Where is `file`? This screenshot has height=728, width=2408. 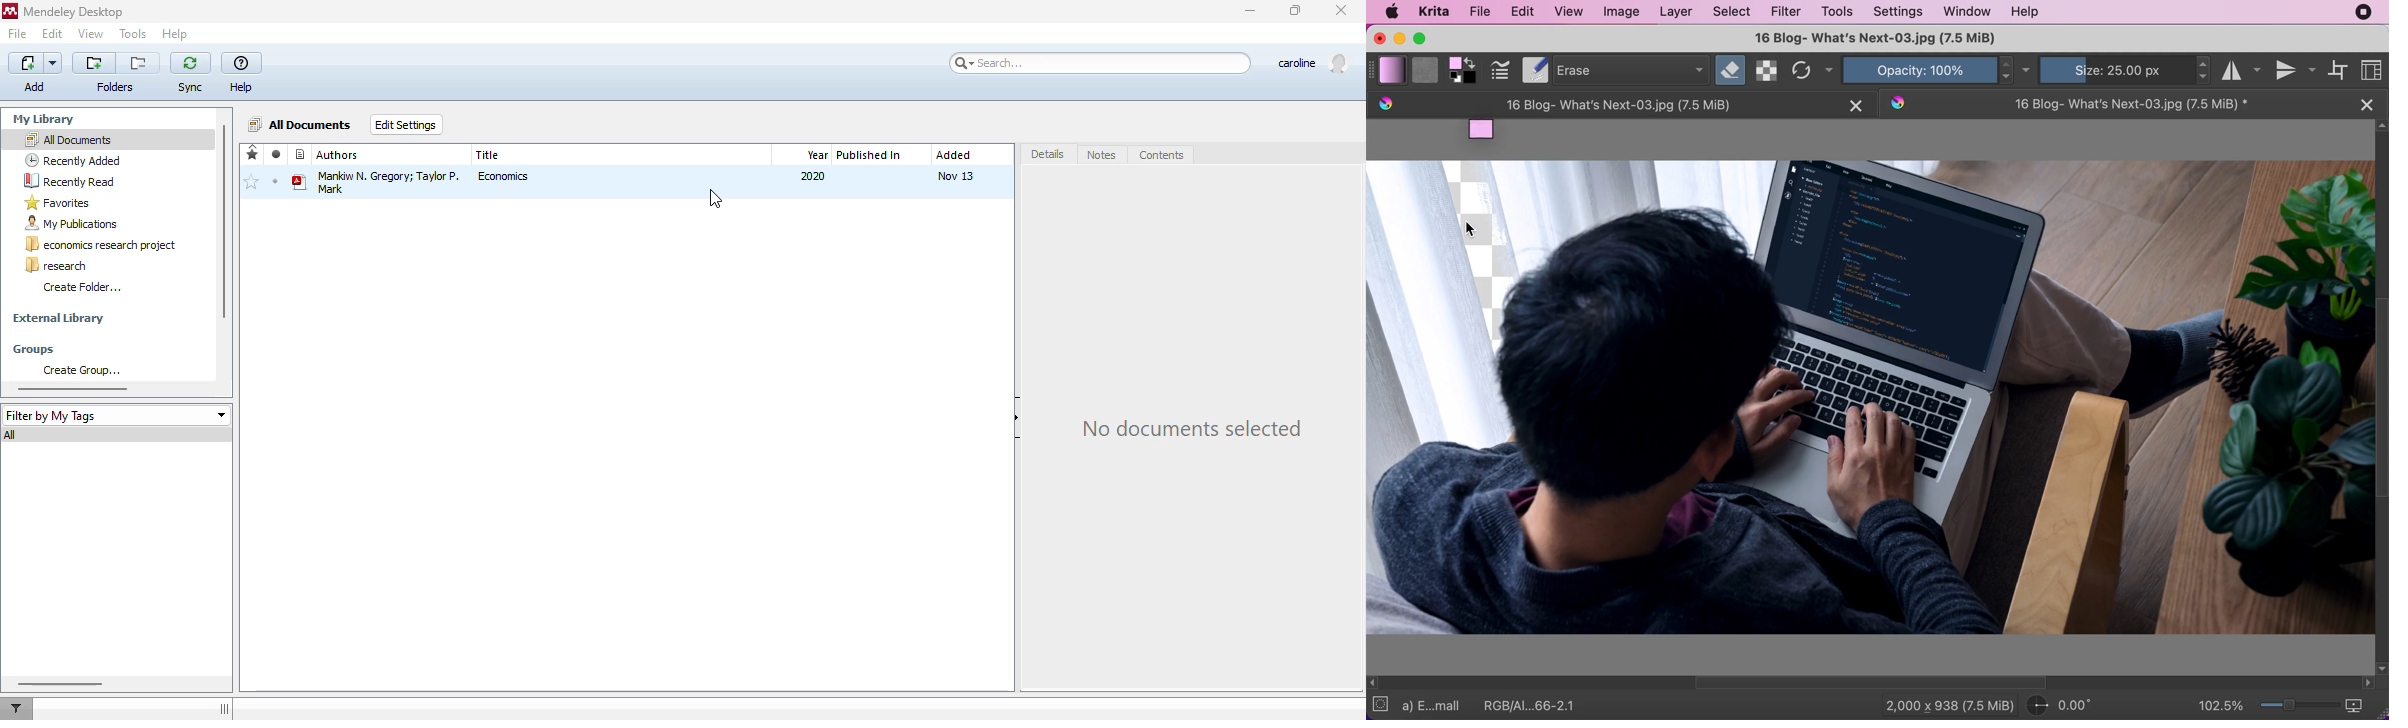 file is located at coordinates (1480, 11).